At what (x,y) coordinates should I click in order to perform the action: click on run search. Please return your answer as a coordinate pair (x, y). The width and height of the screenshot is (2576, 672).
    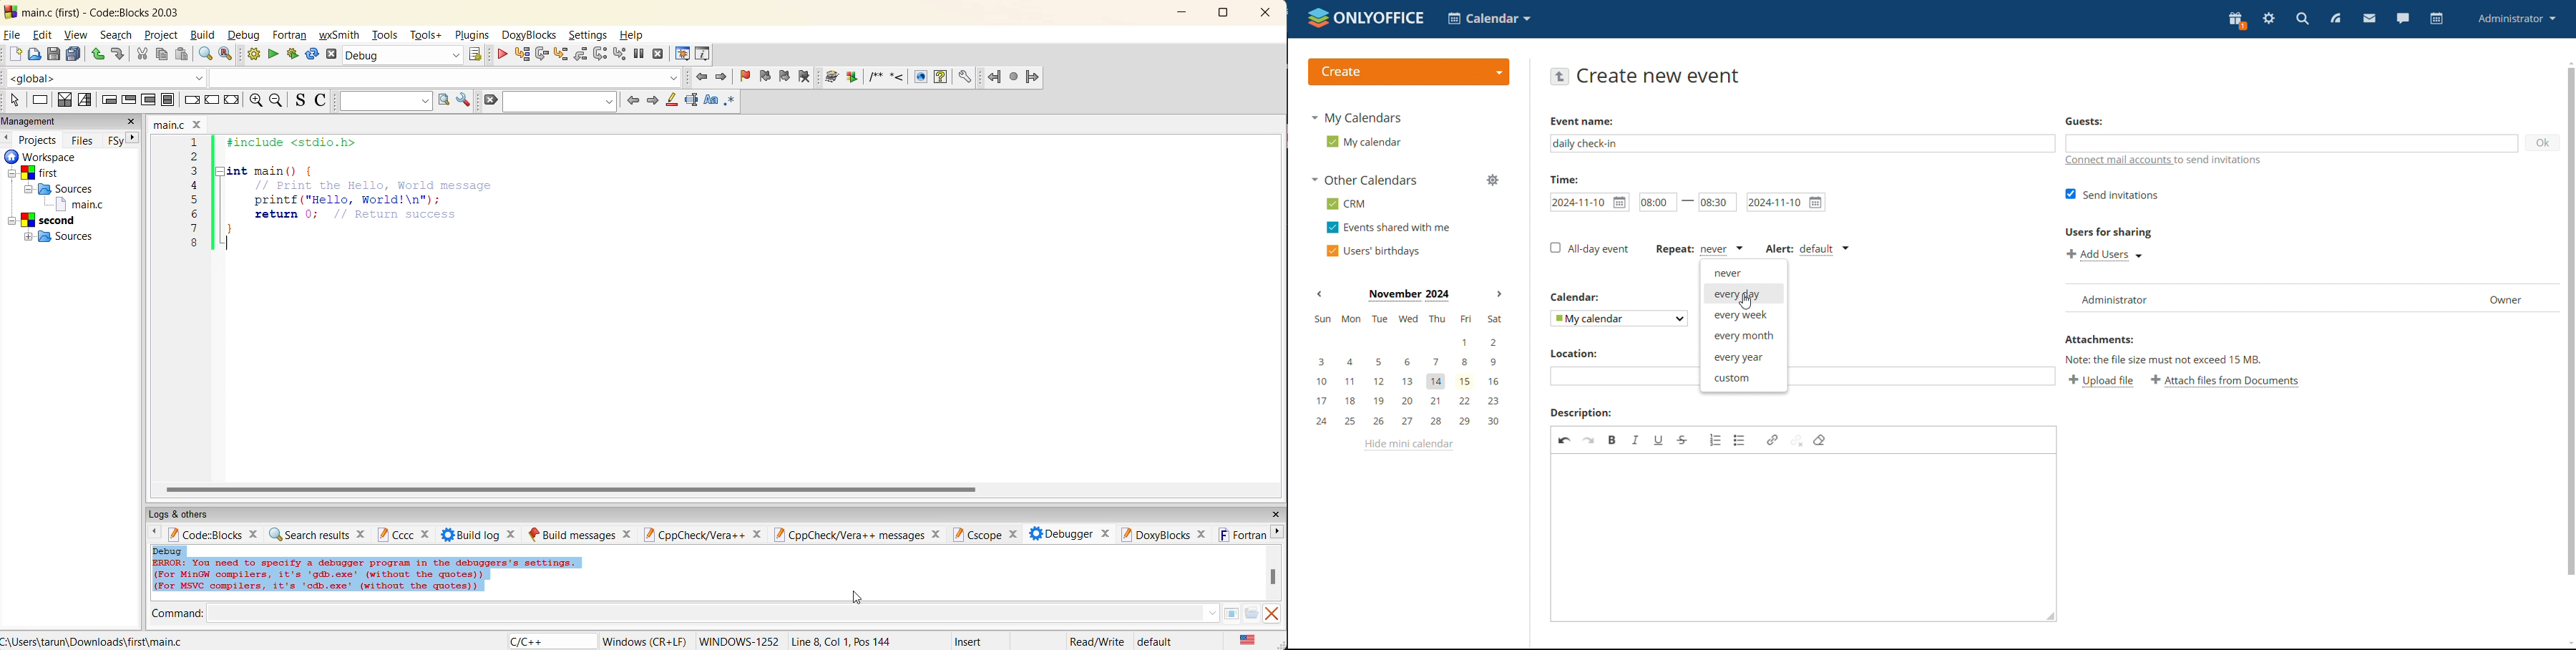
    Looking at the image, I should click on (444, 102).